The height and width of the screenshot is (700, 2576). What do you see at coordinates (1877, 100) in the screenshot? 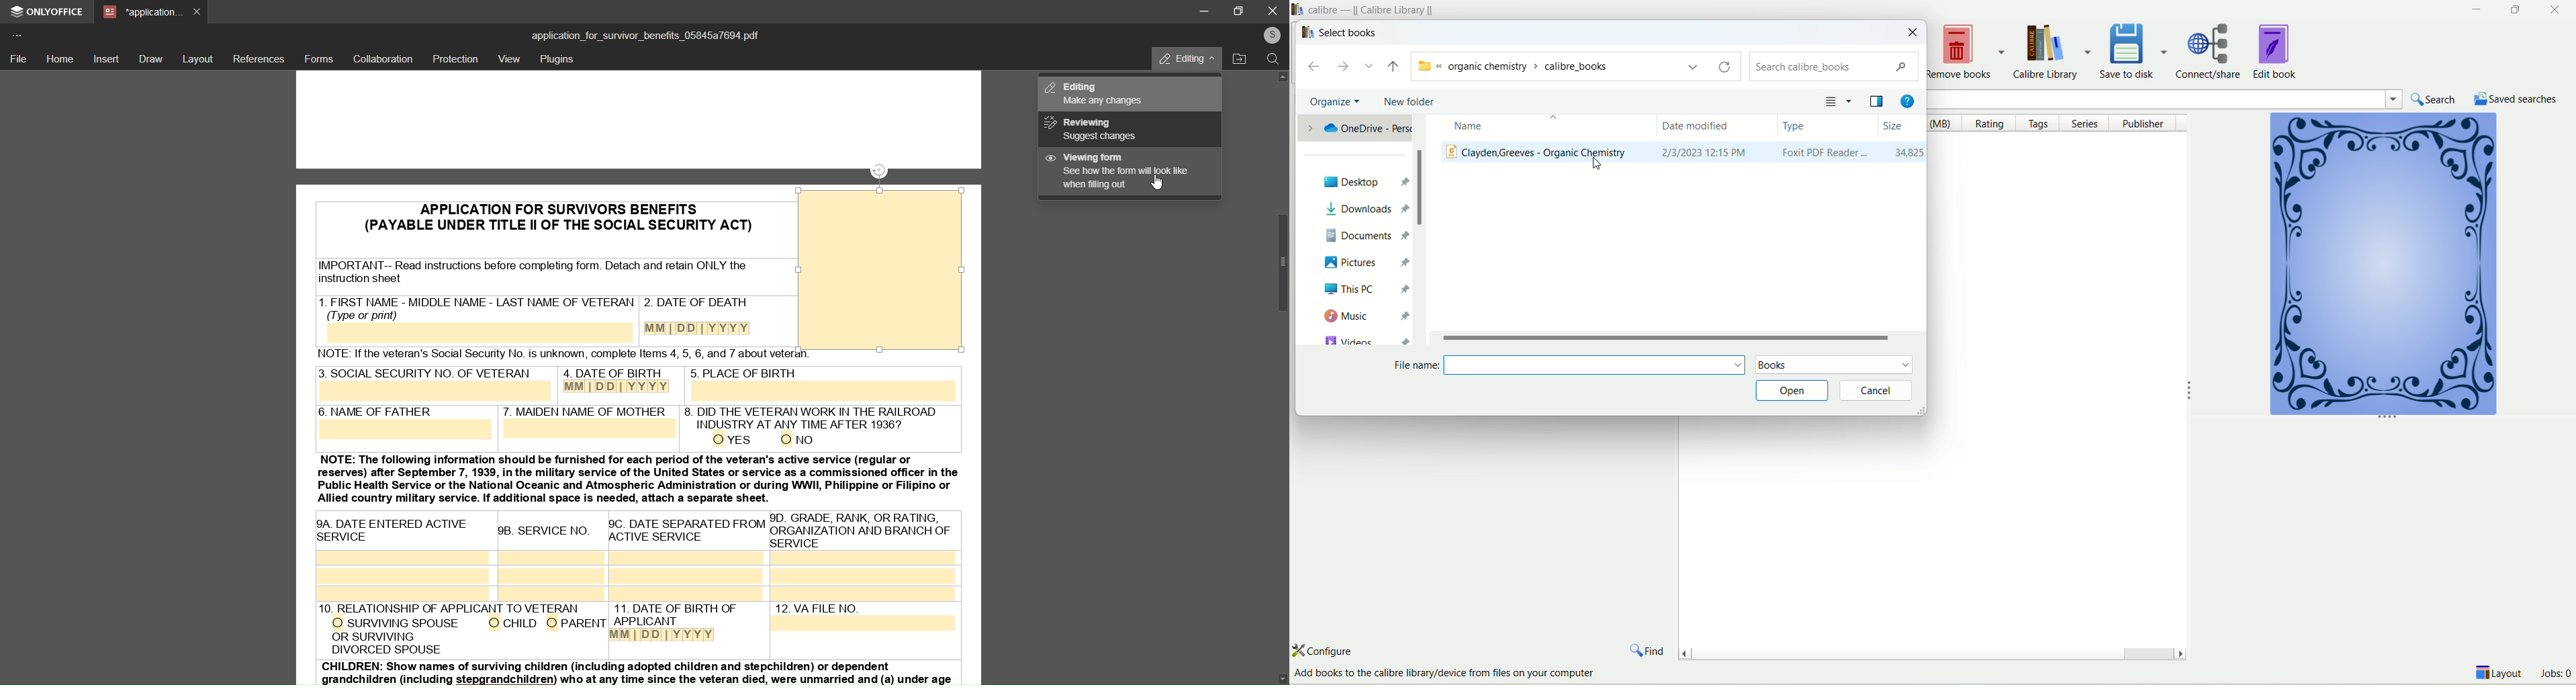
I see `preview` at bounding box center [1877, 100].